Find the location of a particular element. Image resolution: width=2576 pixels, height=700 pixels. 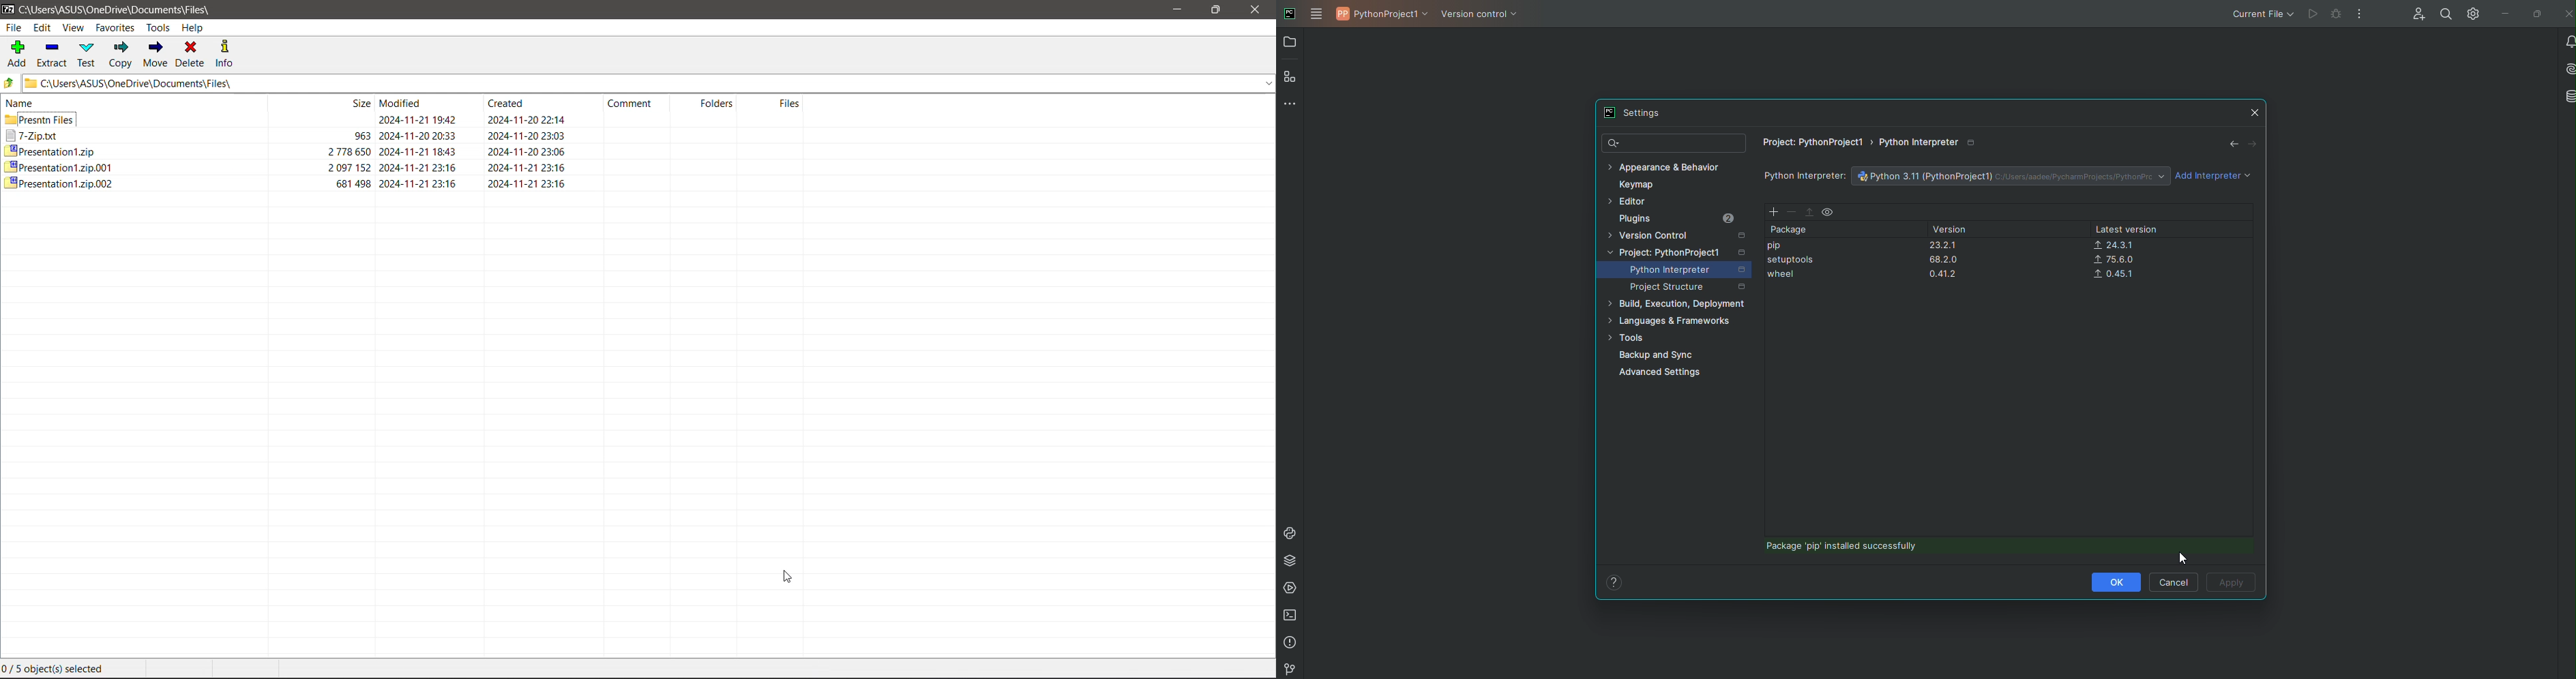

Version Control is located at coordinates (1288, 668).